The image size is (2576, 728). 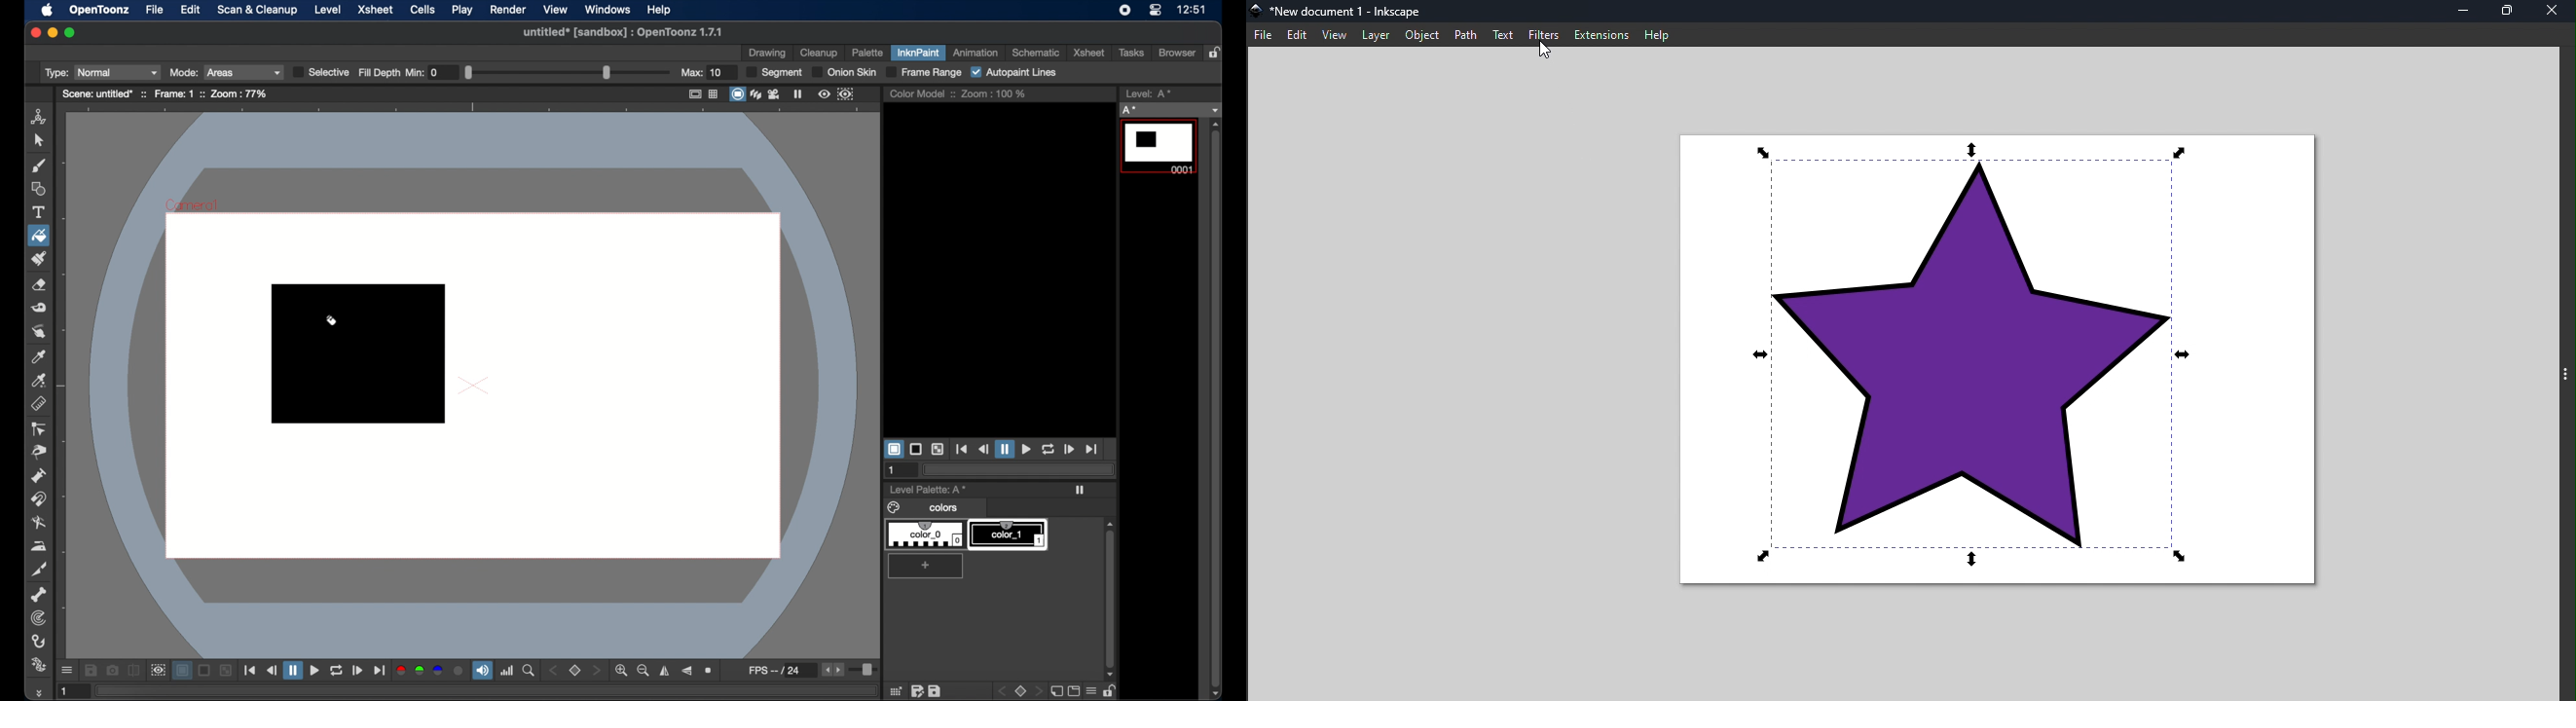 What do you see at coordinates (1658, 32) in the screenshot?
I see `Help` at bounding box center [1658, 32].